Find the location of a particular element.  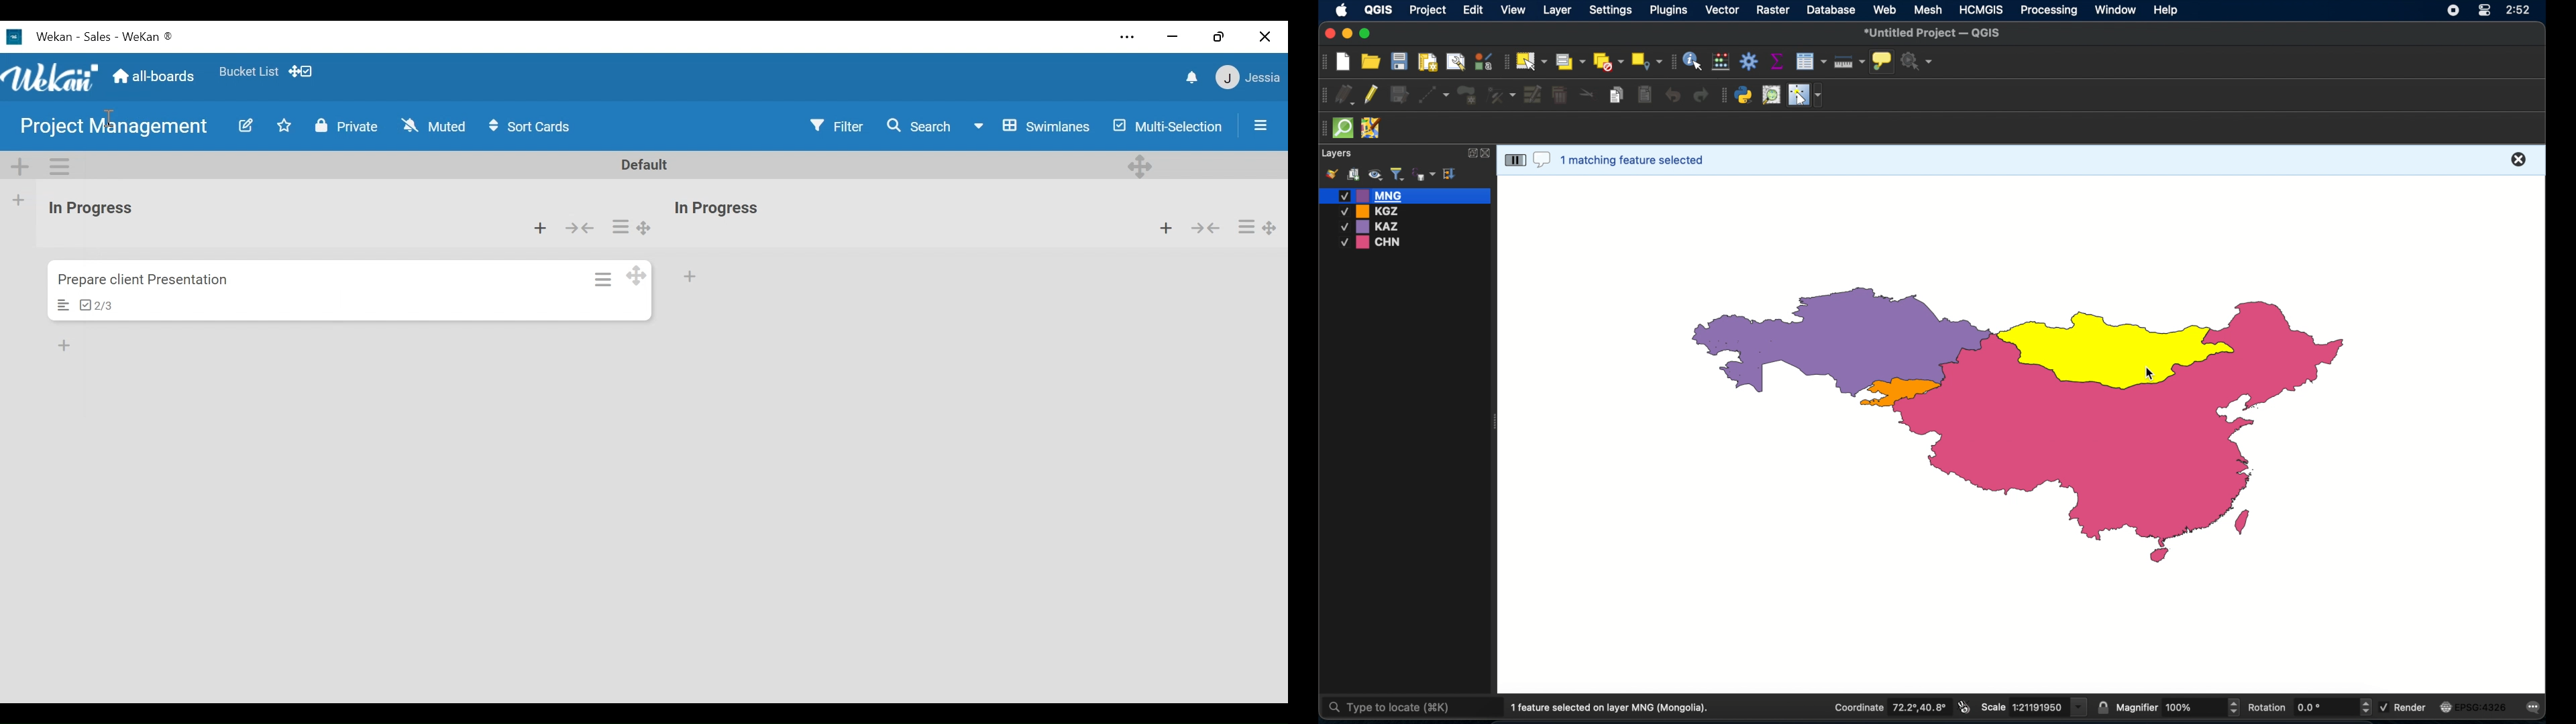

1 features selected on layer MNG (Mongolia). is located at coordinates (1615, 708).